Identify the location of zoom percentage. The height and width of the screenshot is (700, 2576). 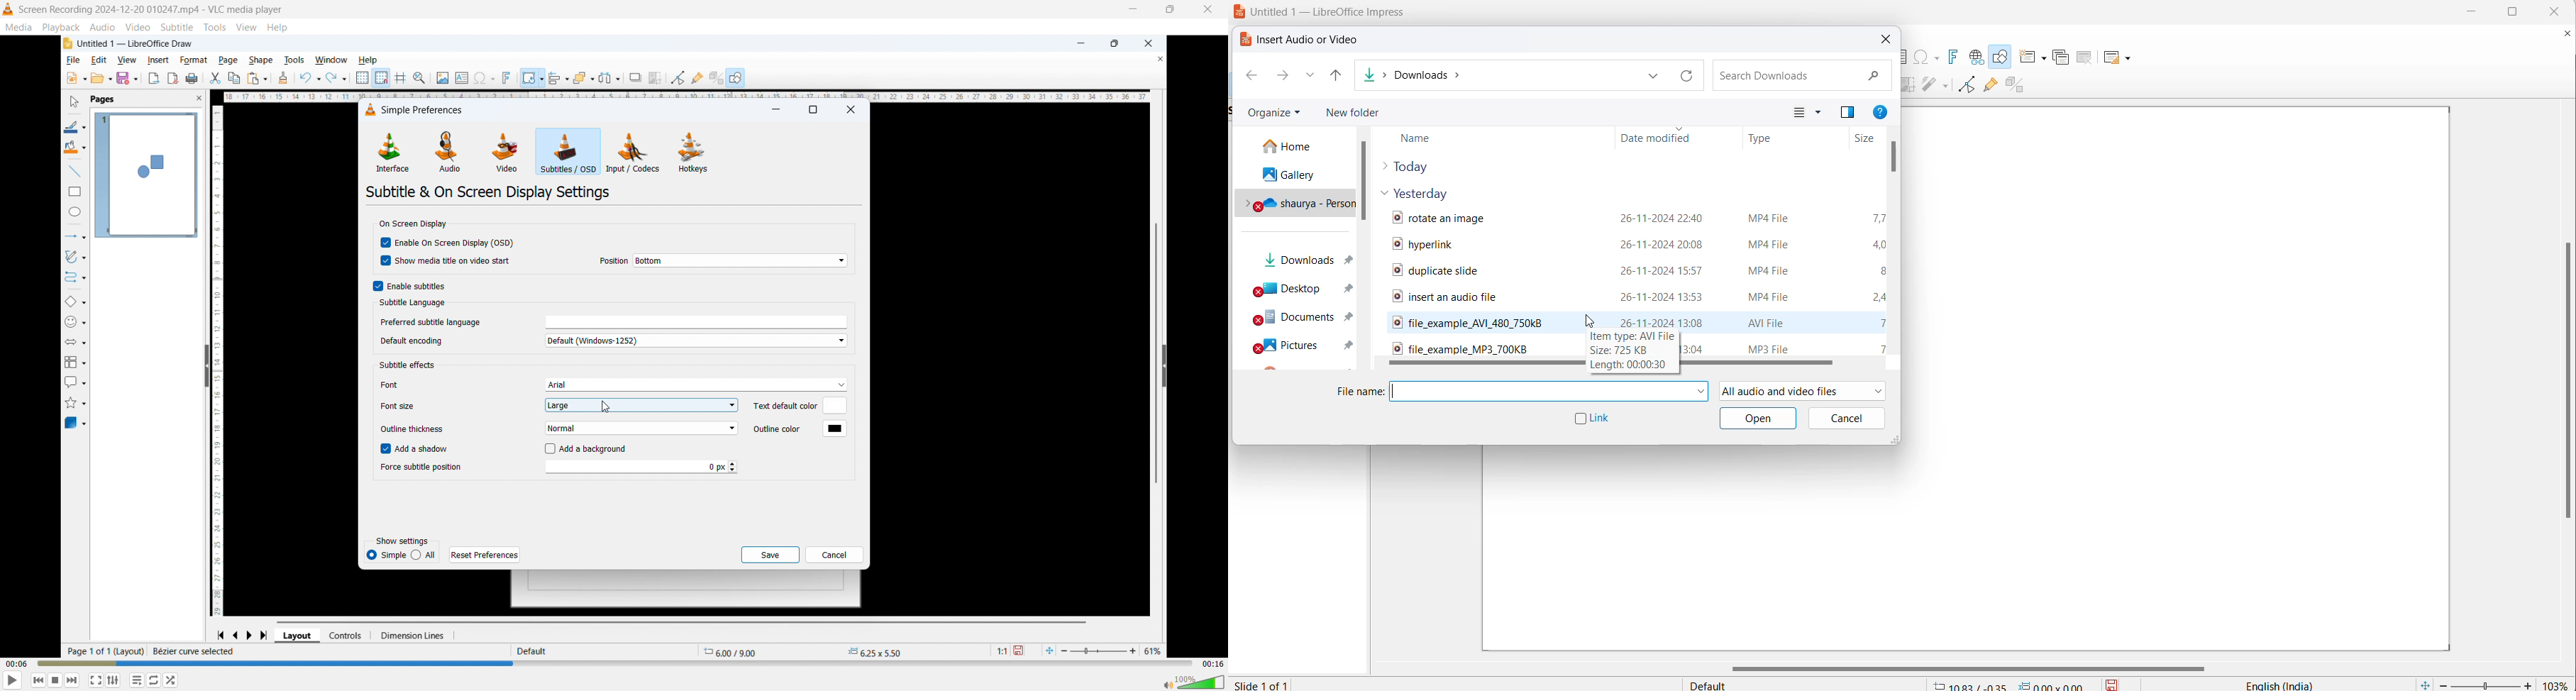
(2557, 682).